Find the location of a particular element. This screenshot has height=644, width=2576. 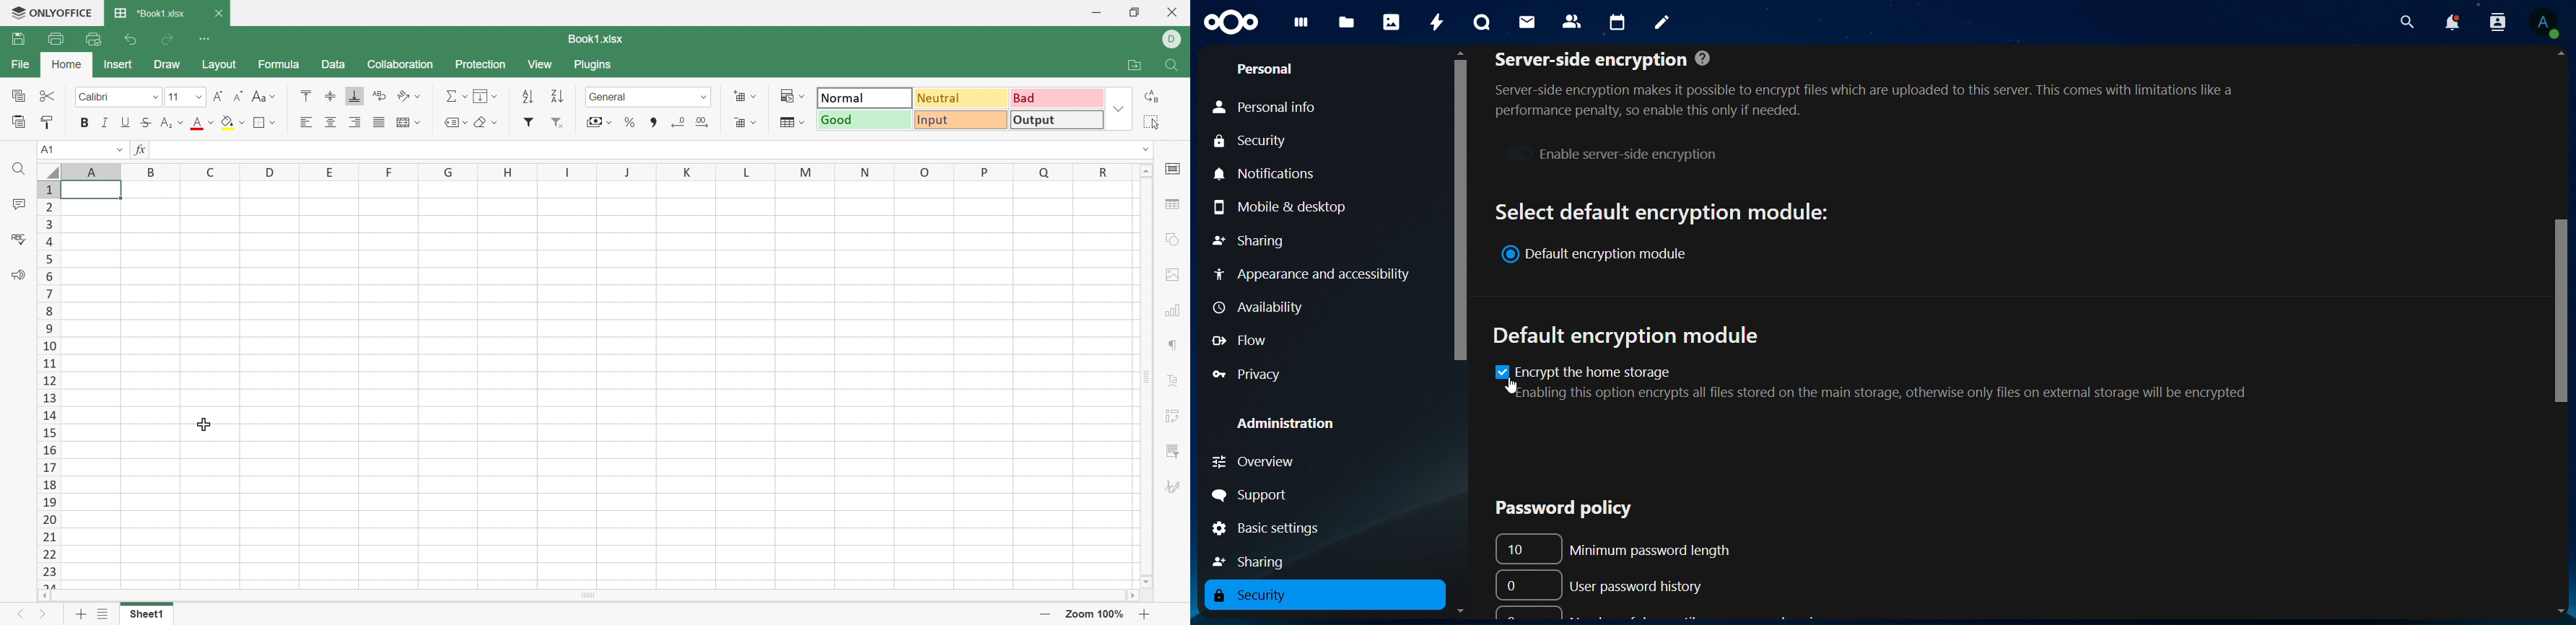

Drop Down is located at coordinates (118, 149).